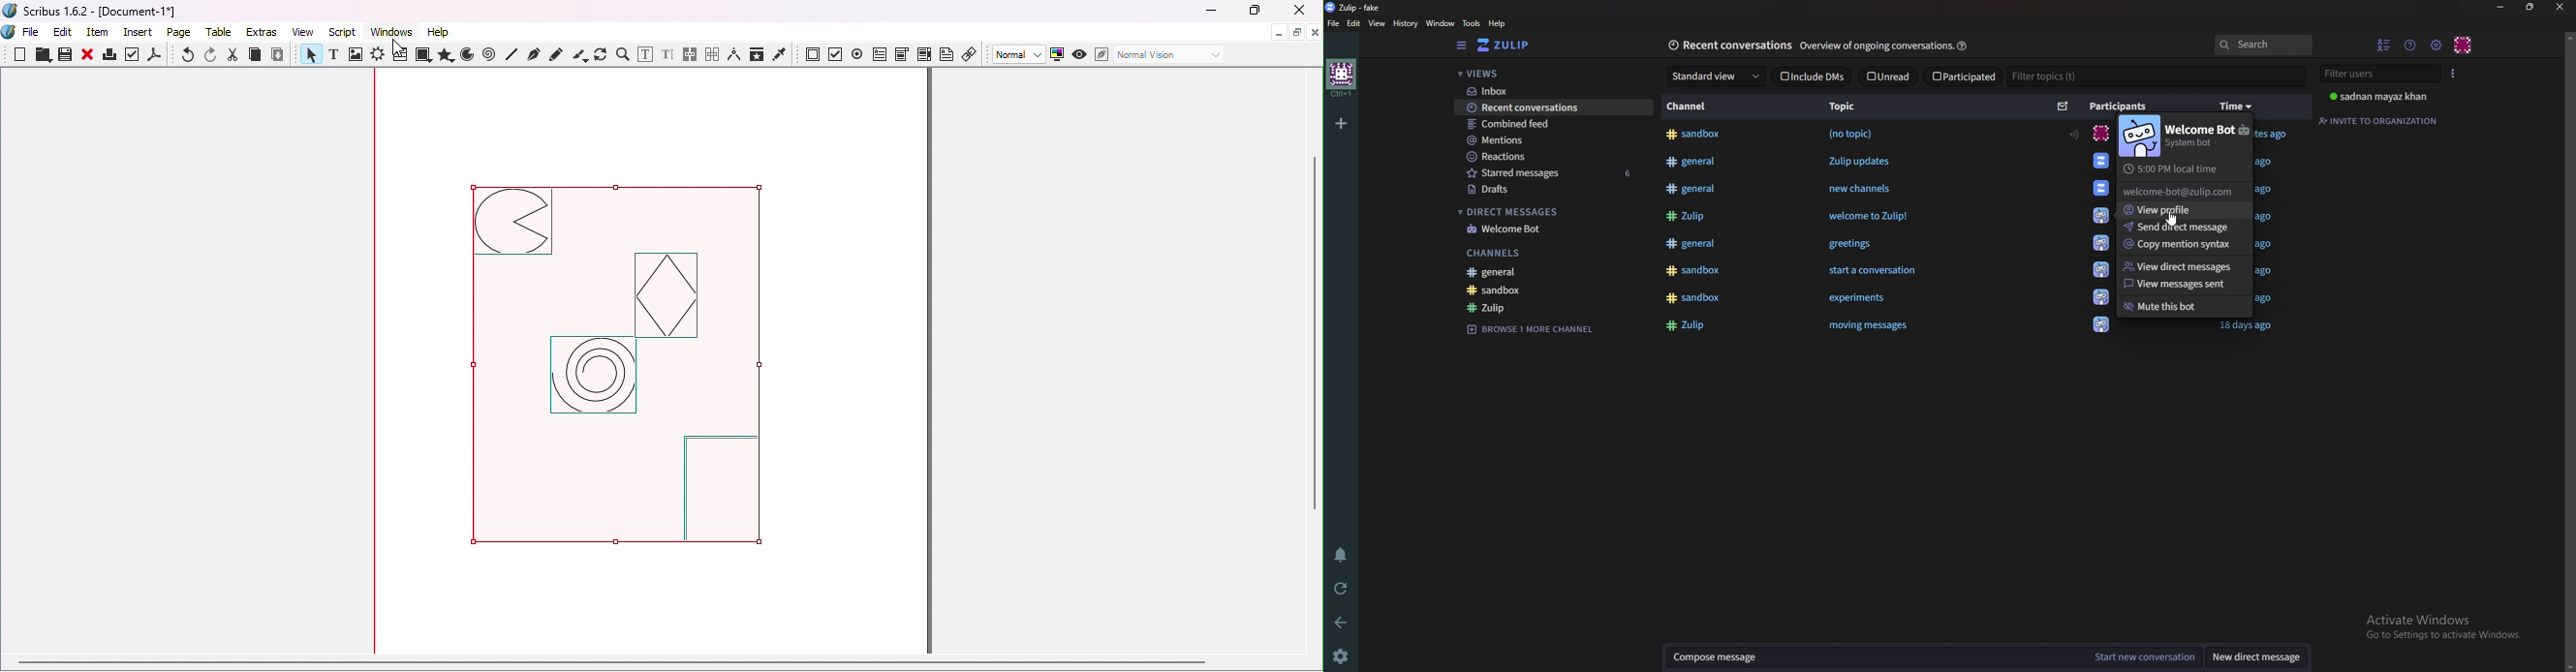 The image size is (2576, 672). I want to click on Edit in Preview mode, so click(1101, 53).